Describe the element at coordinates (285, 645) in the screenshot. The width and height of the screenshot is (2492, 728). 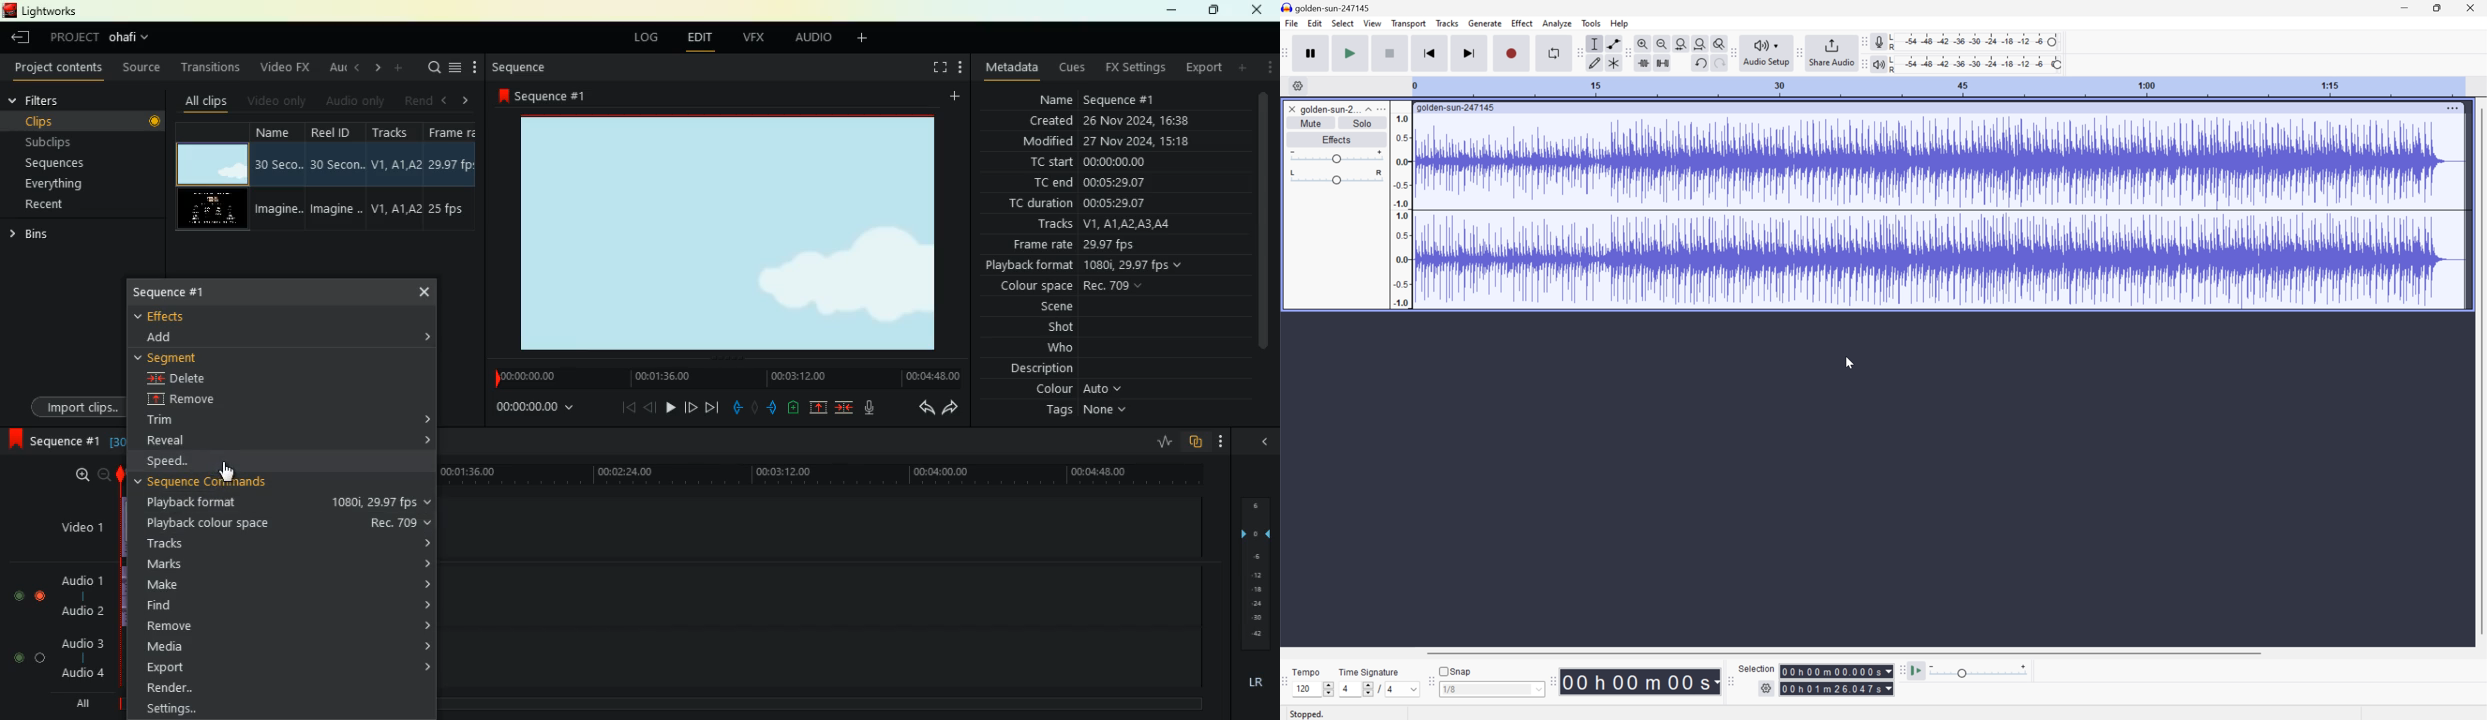
I see `media` at that location.